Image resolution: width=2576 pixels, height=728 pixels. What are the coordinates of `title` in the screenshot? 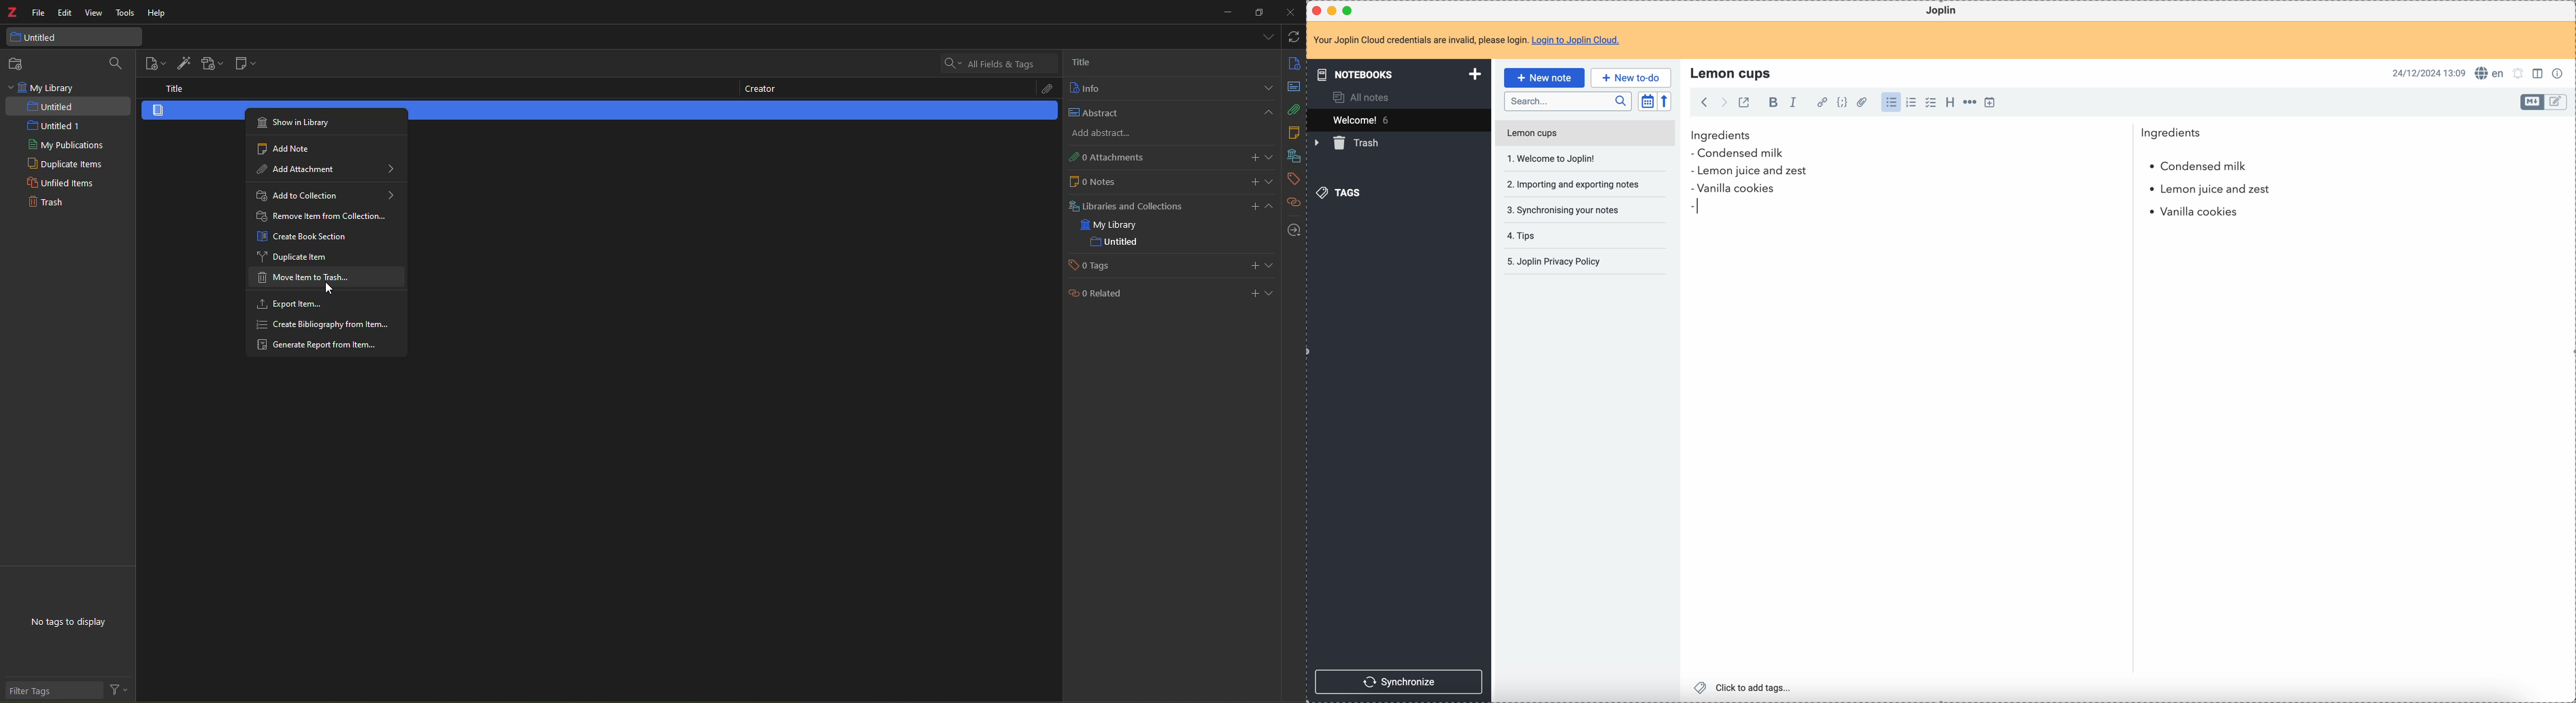 It's located at (175, 88).